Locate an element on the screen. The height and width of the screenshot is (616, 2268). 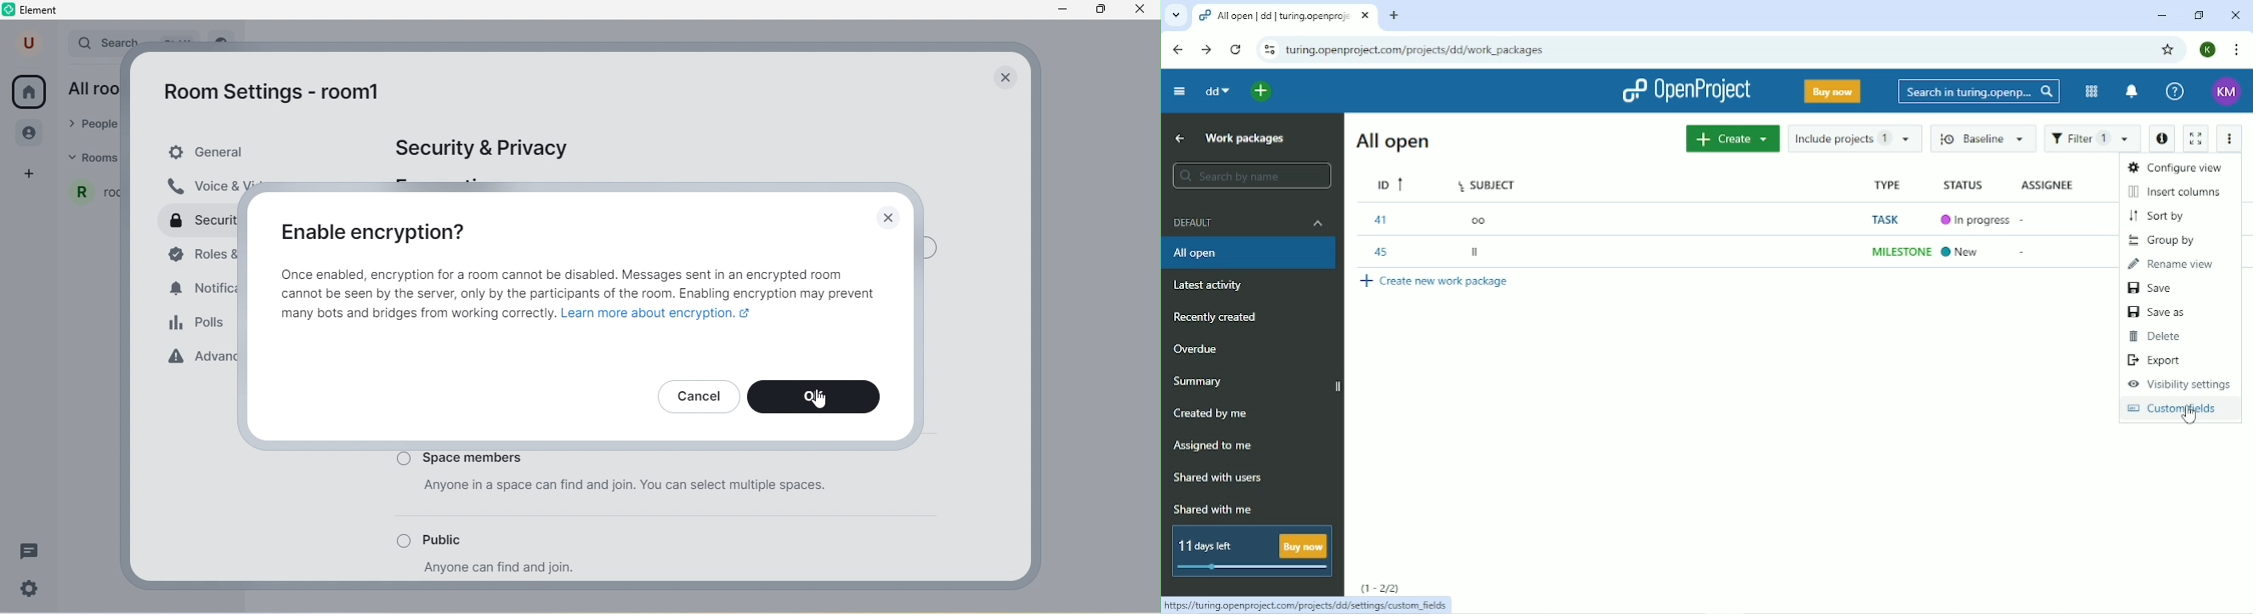
Open details view is located at coordinates (2161, 139).